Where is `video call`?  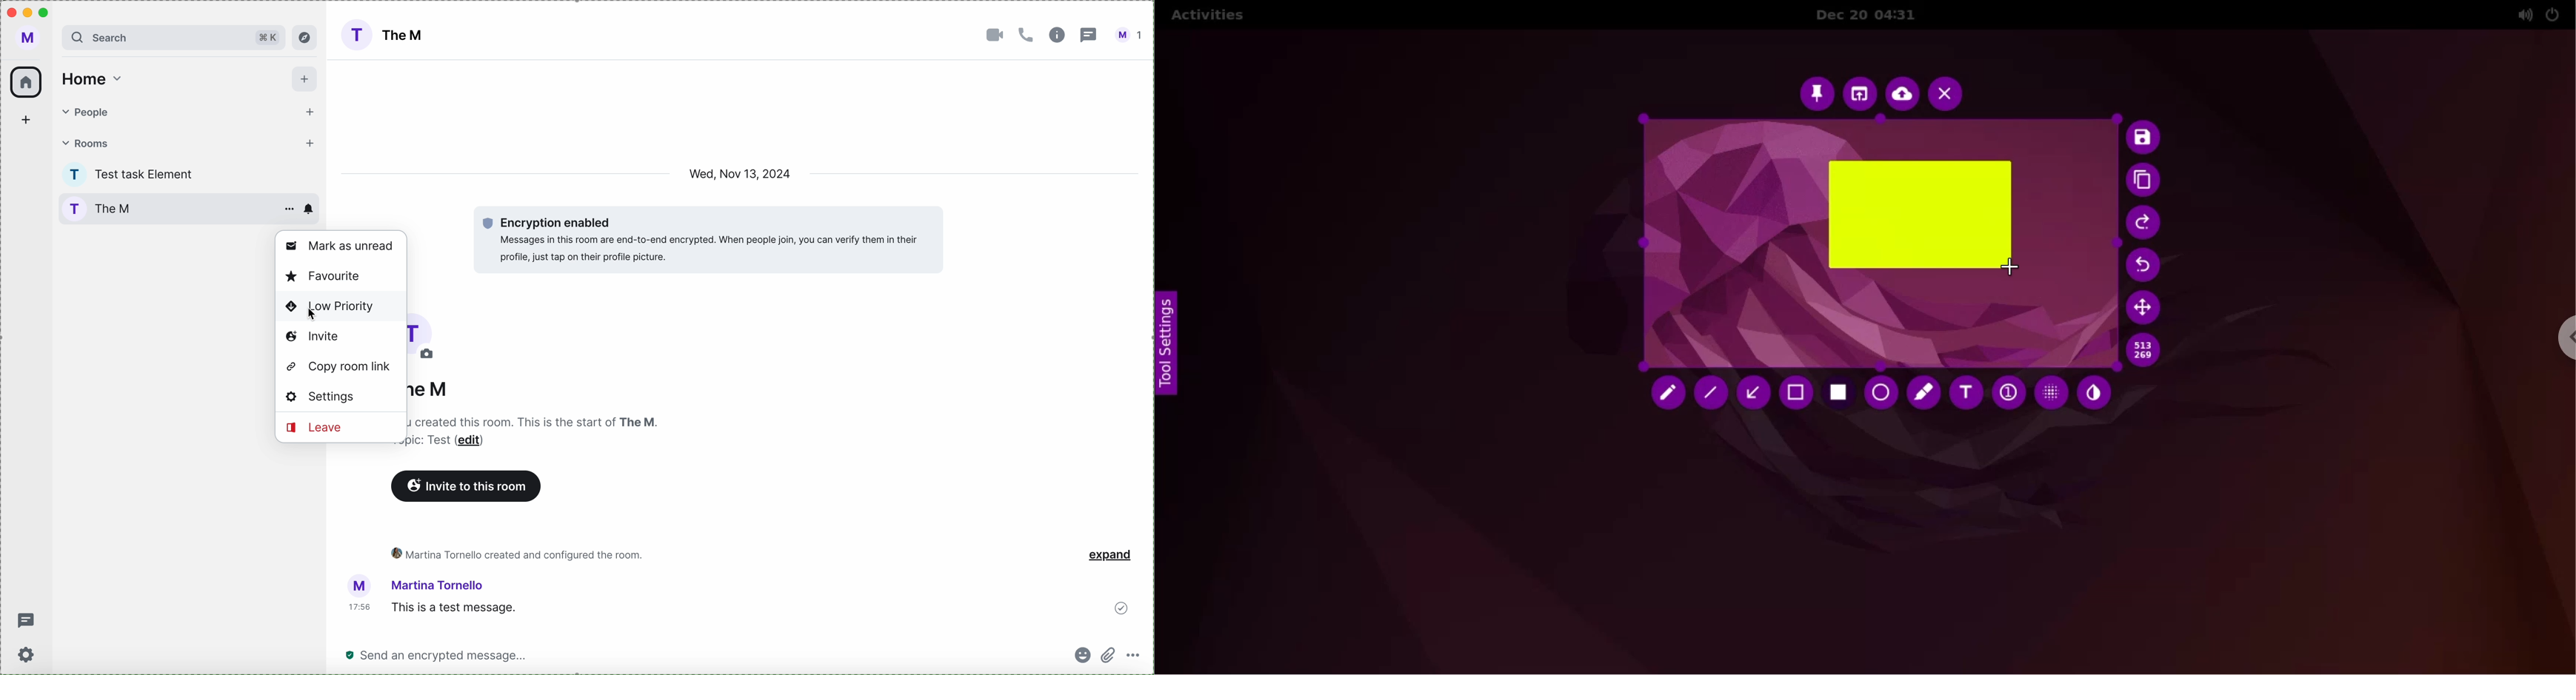
video call is located at coordinates (994, 35).